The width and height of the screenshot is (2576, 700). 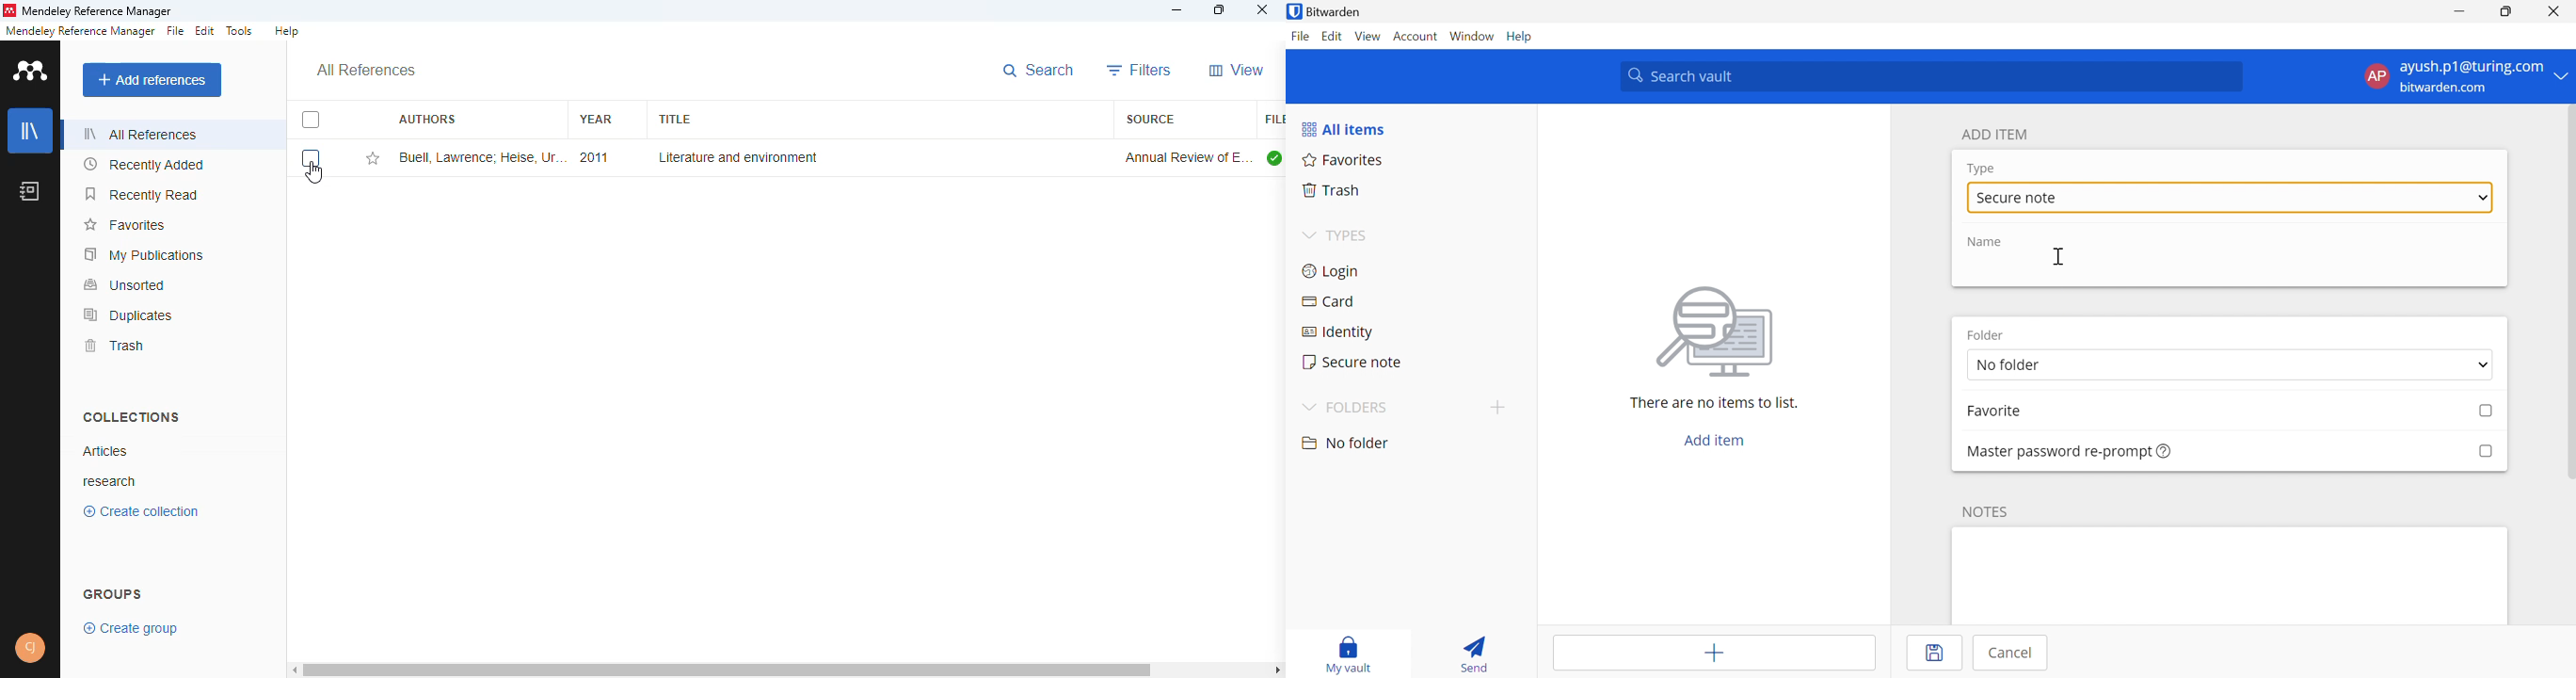 What do you see at coordinates (1497, 407) in the screenshot?
I see `Create folder` at bounding box center [1497, 407].